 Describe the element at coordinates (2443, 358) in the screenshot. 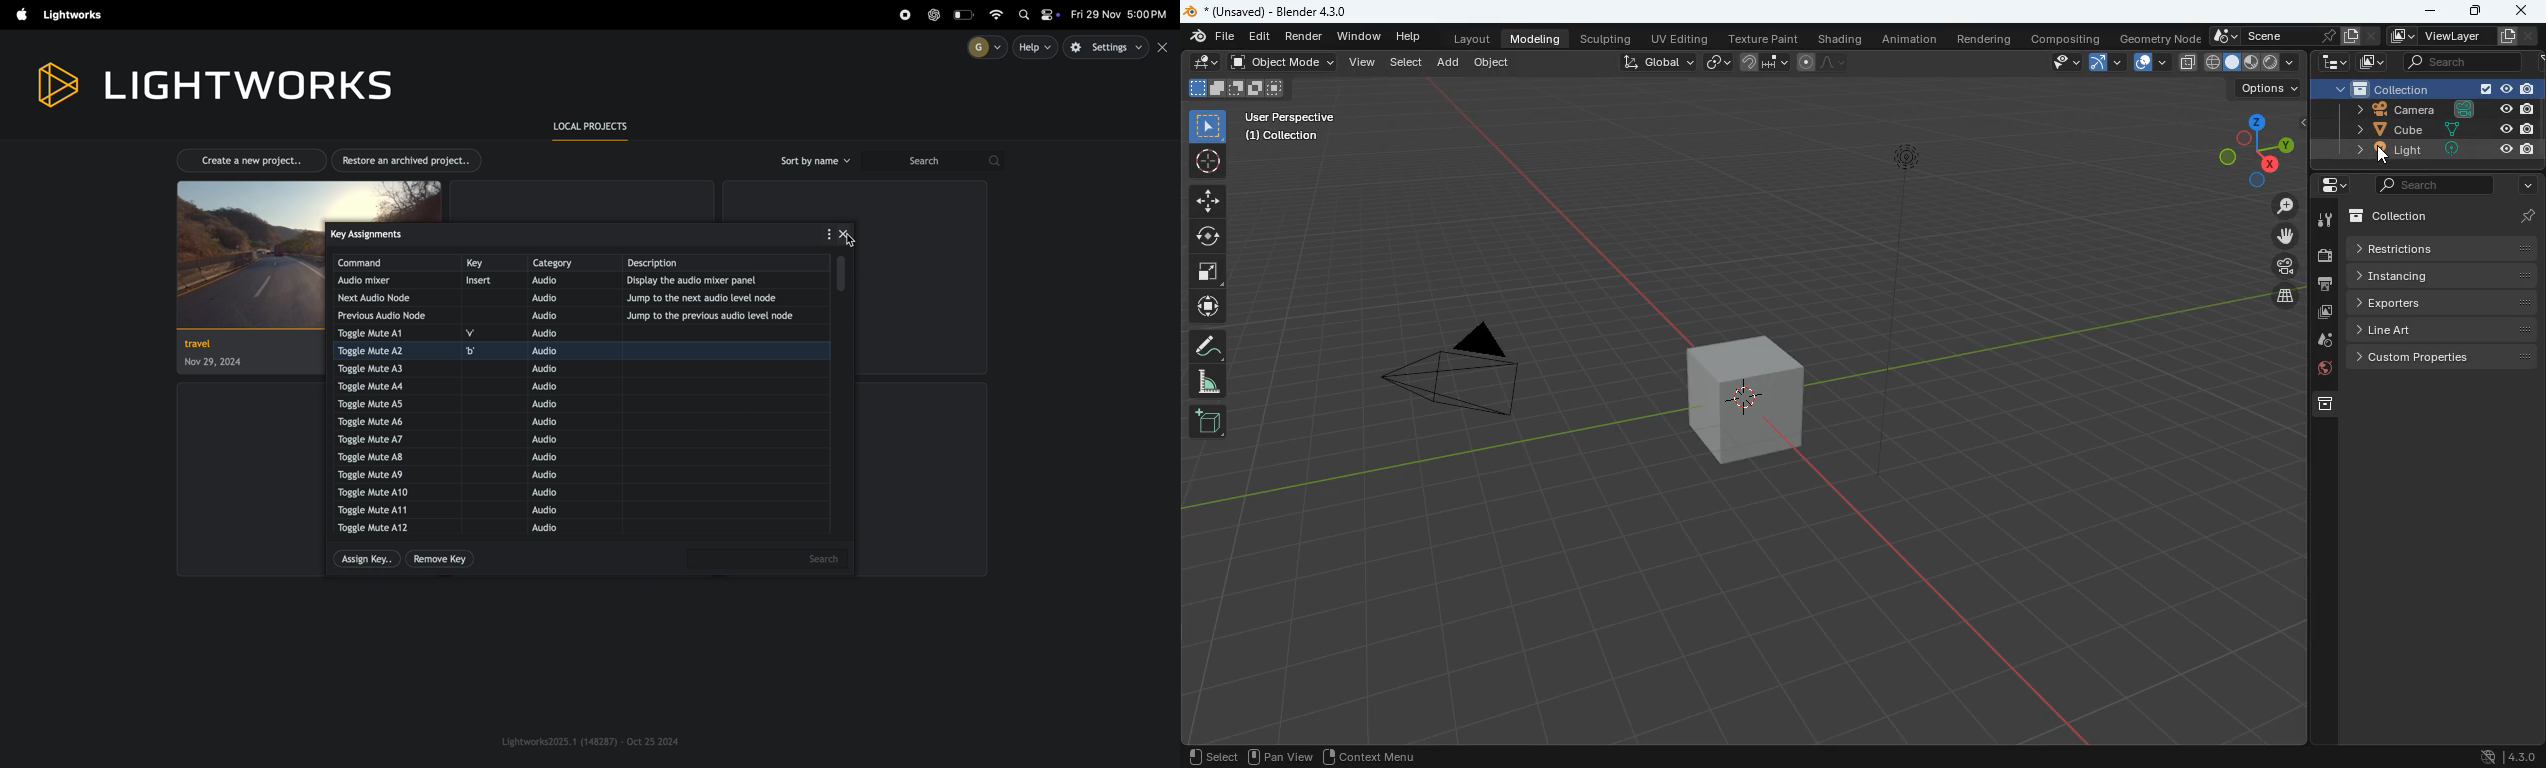

I see `custom properties` at that location.